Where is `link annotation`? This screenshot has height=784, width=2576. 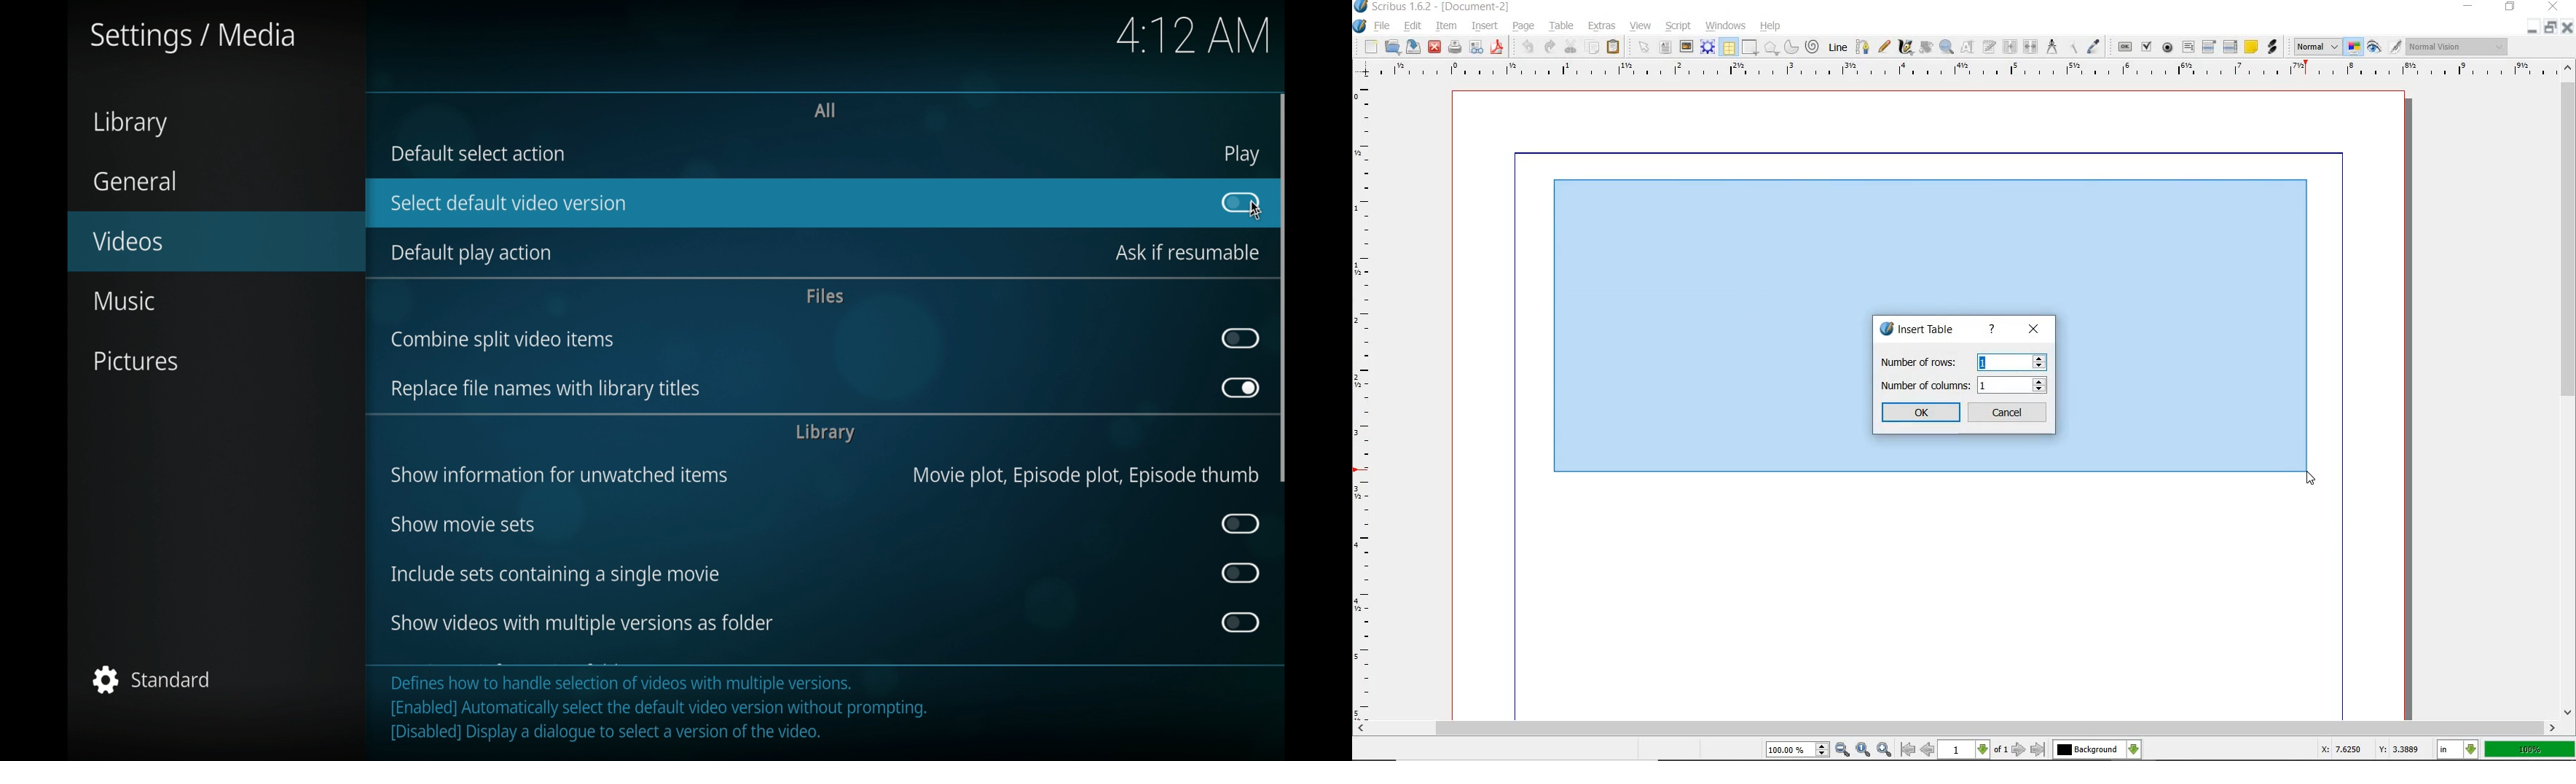 link annotation is located at coordinates (2275, 47).